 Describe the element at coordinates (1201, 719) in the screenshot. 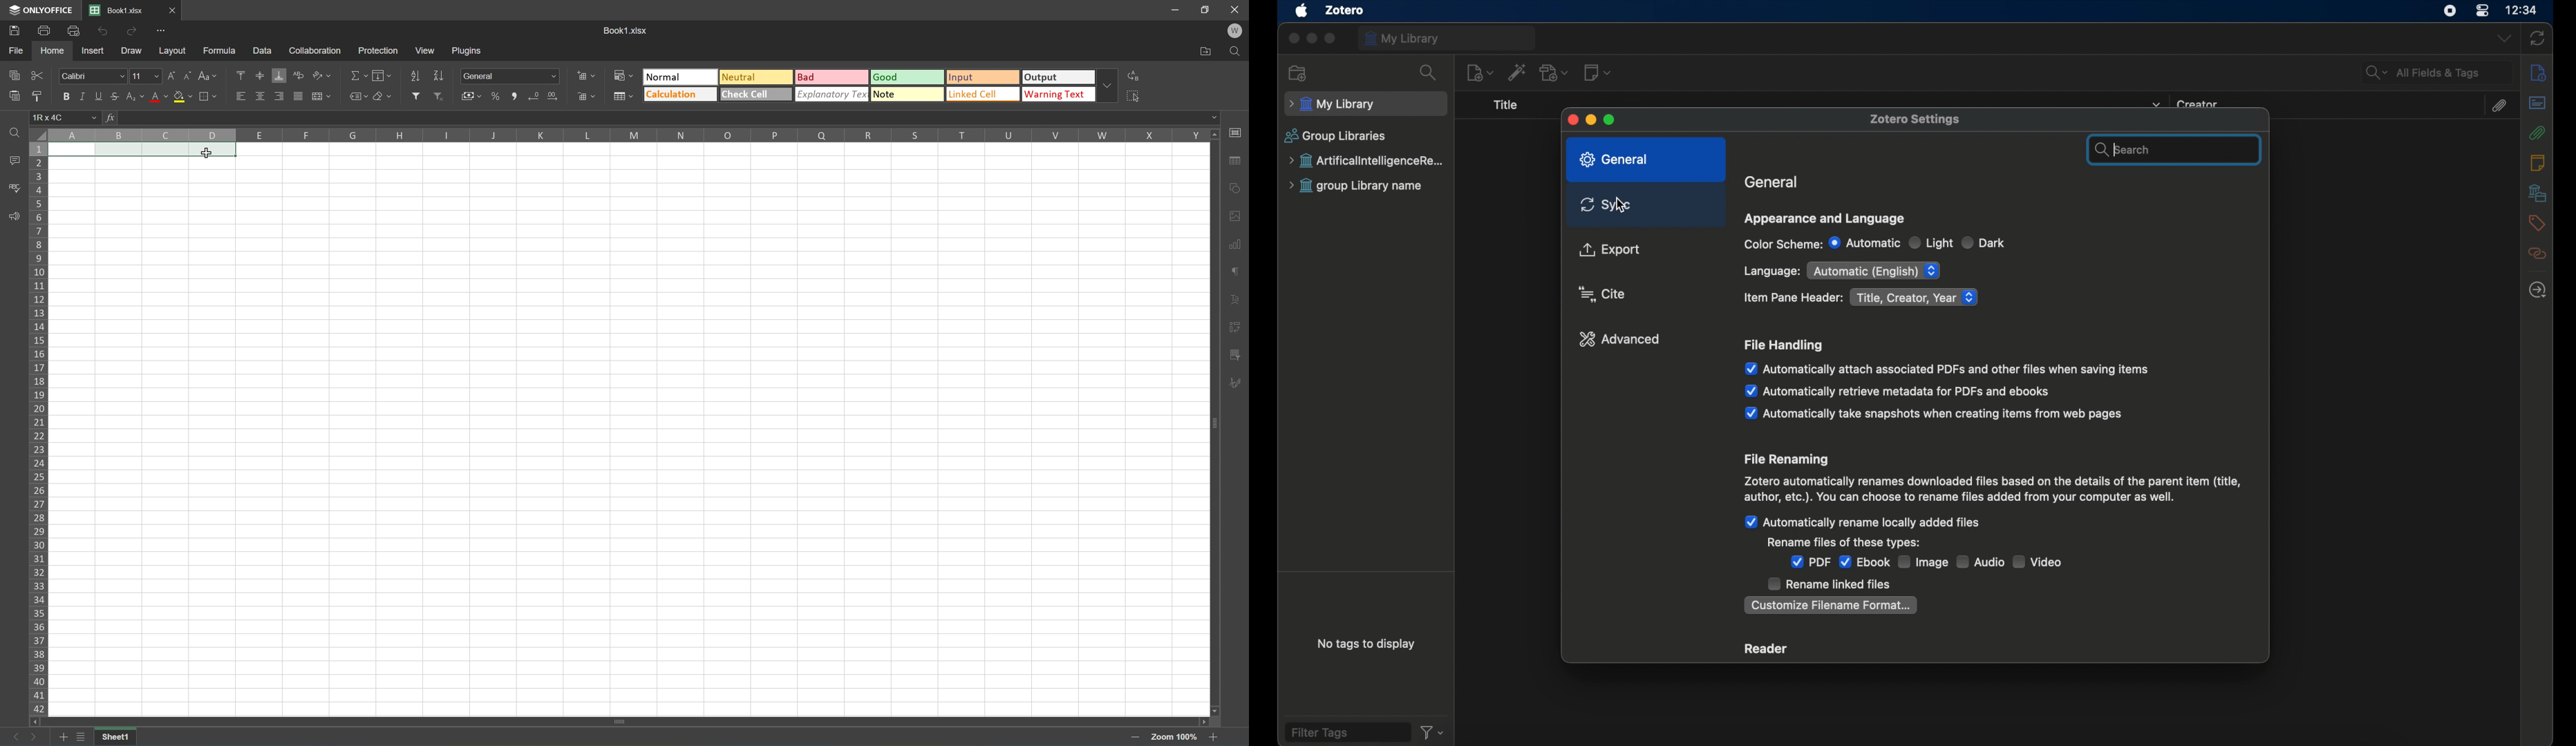

I see `Scroll right` at that location.